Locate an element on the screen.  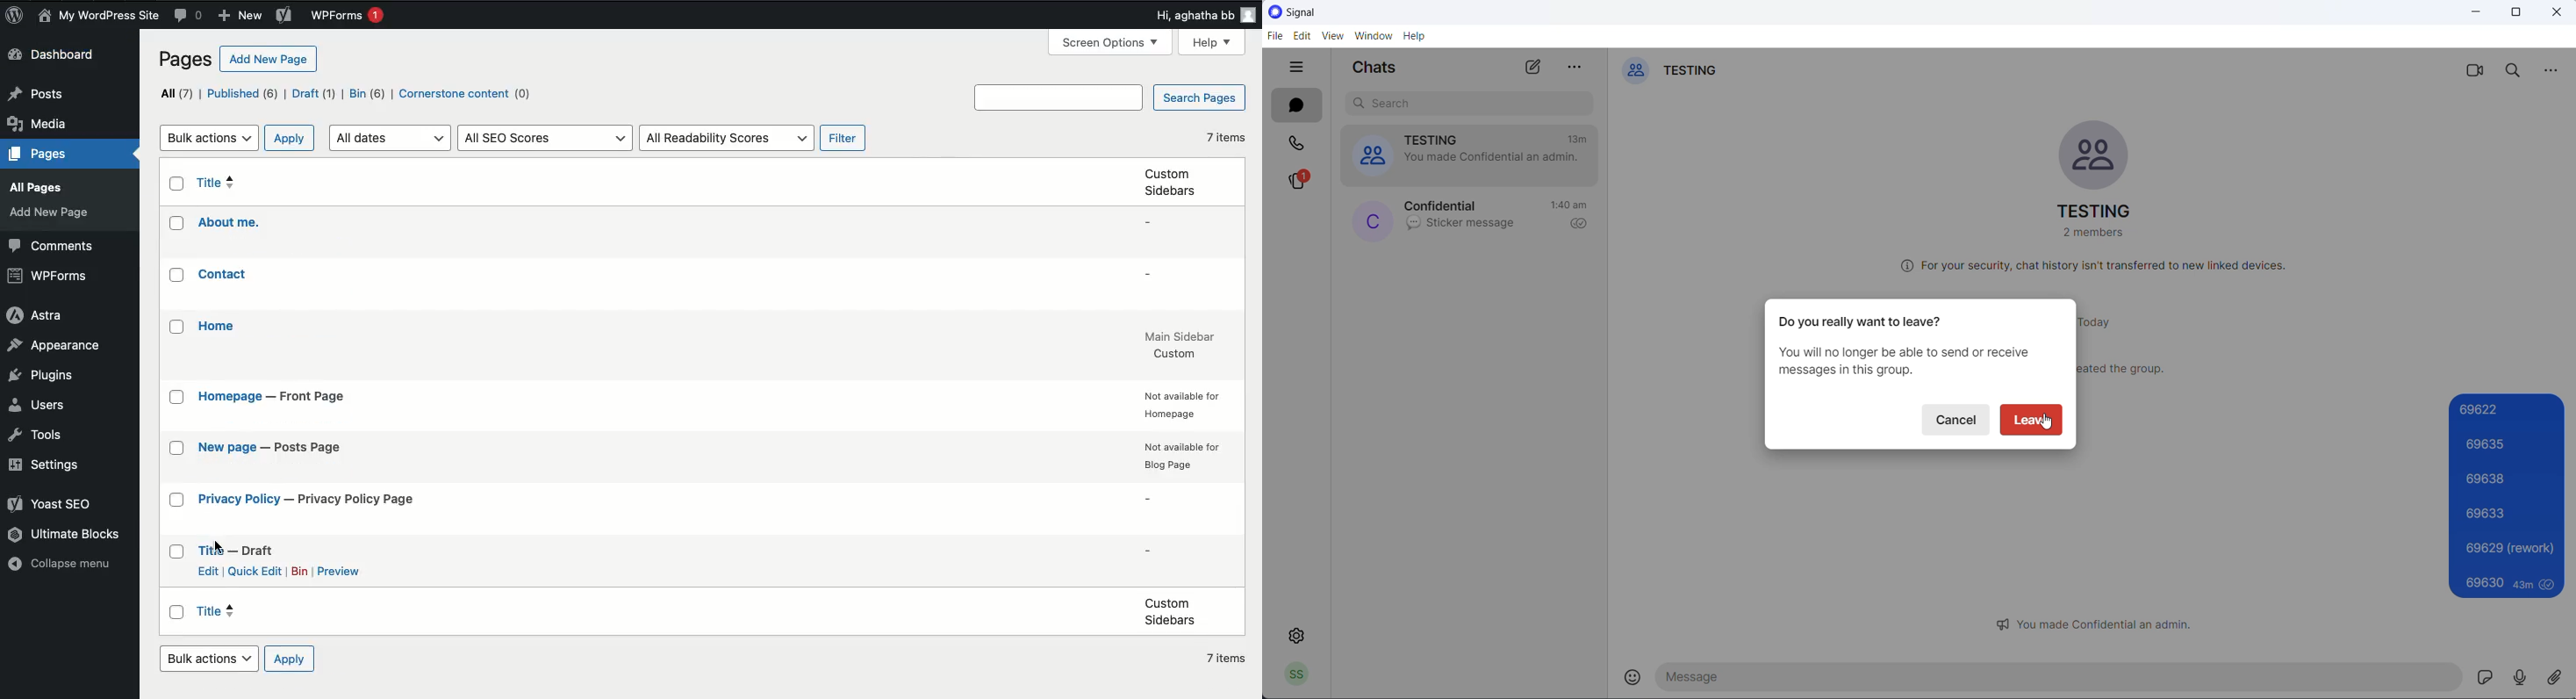
Title is located at coordinates (309, 501).